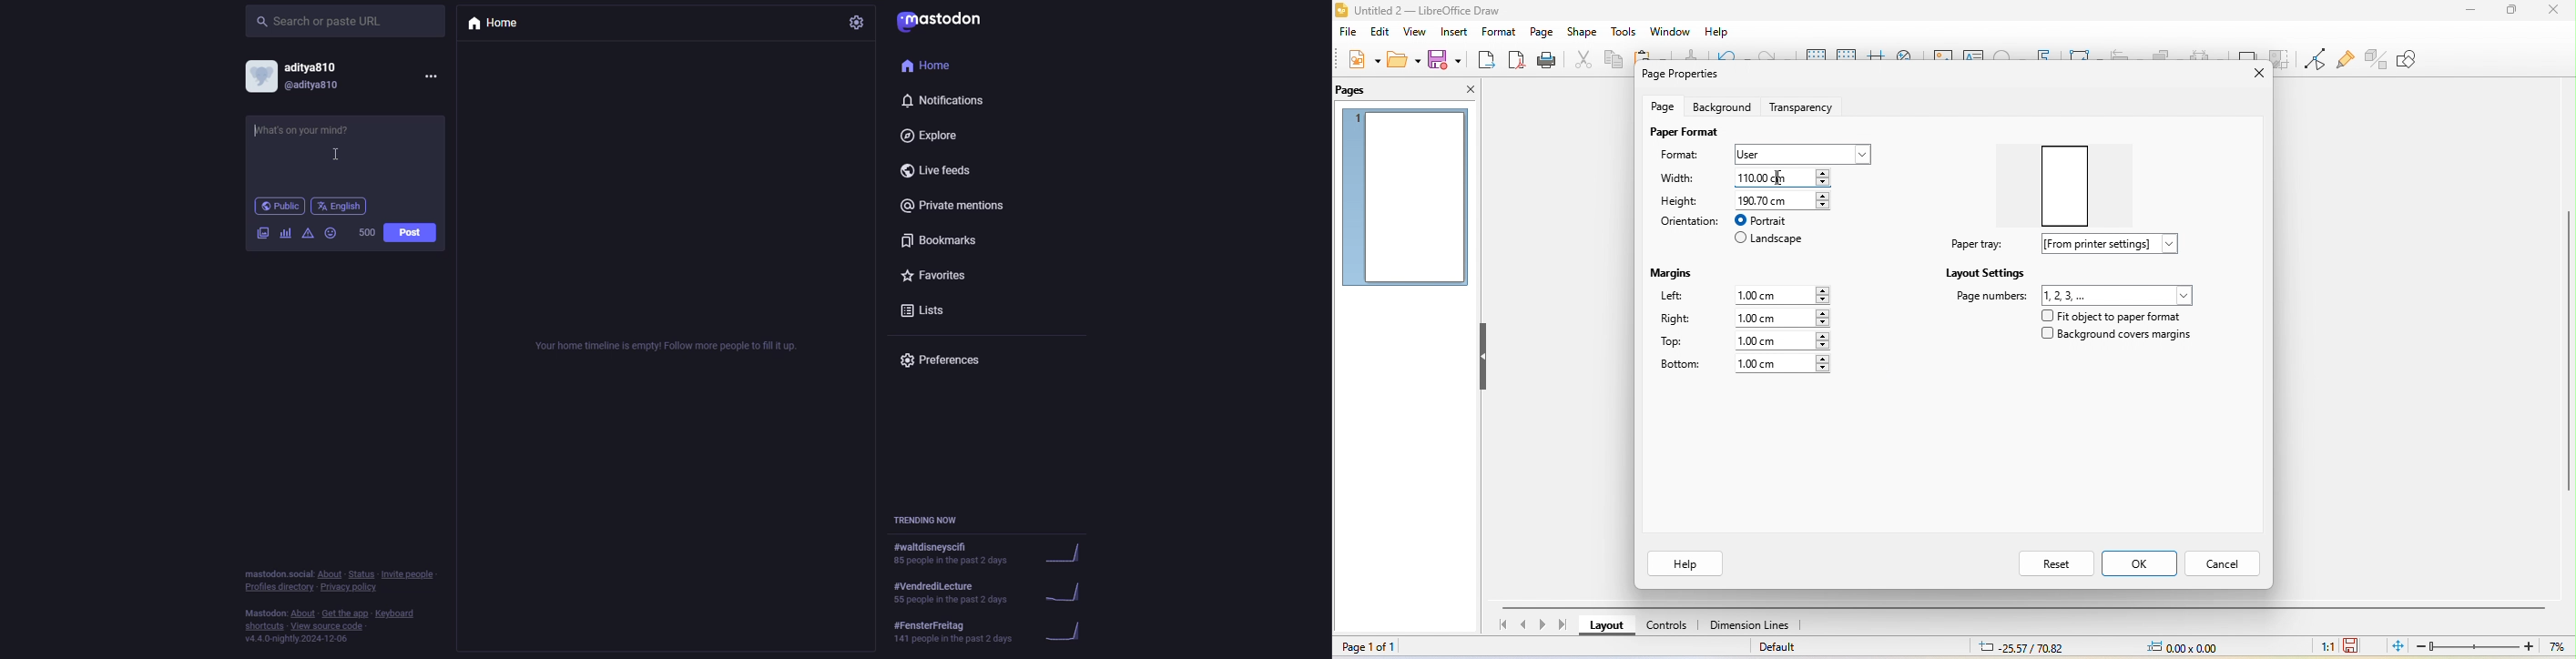 The image size is (2576, 672). What do you see at coordinates (262, 234) in the screenshot?
I see `image` at bounding box center [262, 234].